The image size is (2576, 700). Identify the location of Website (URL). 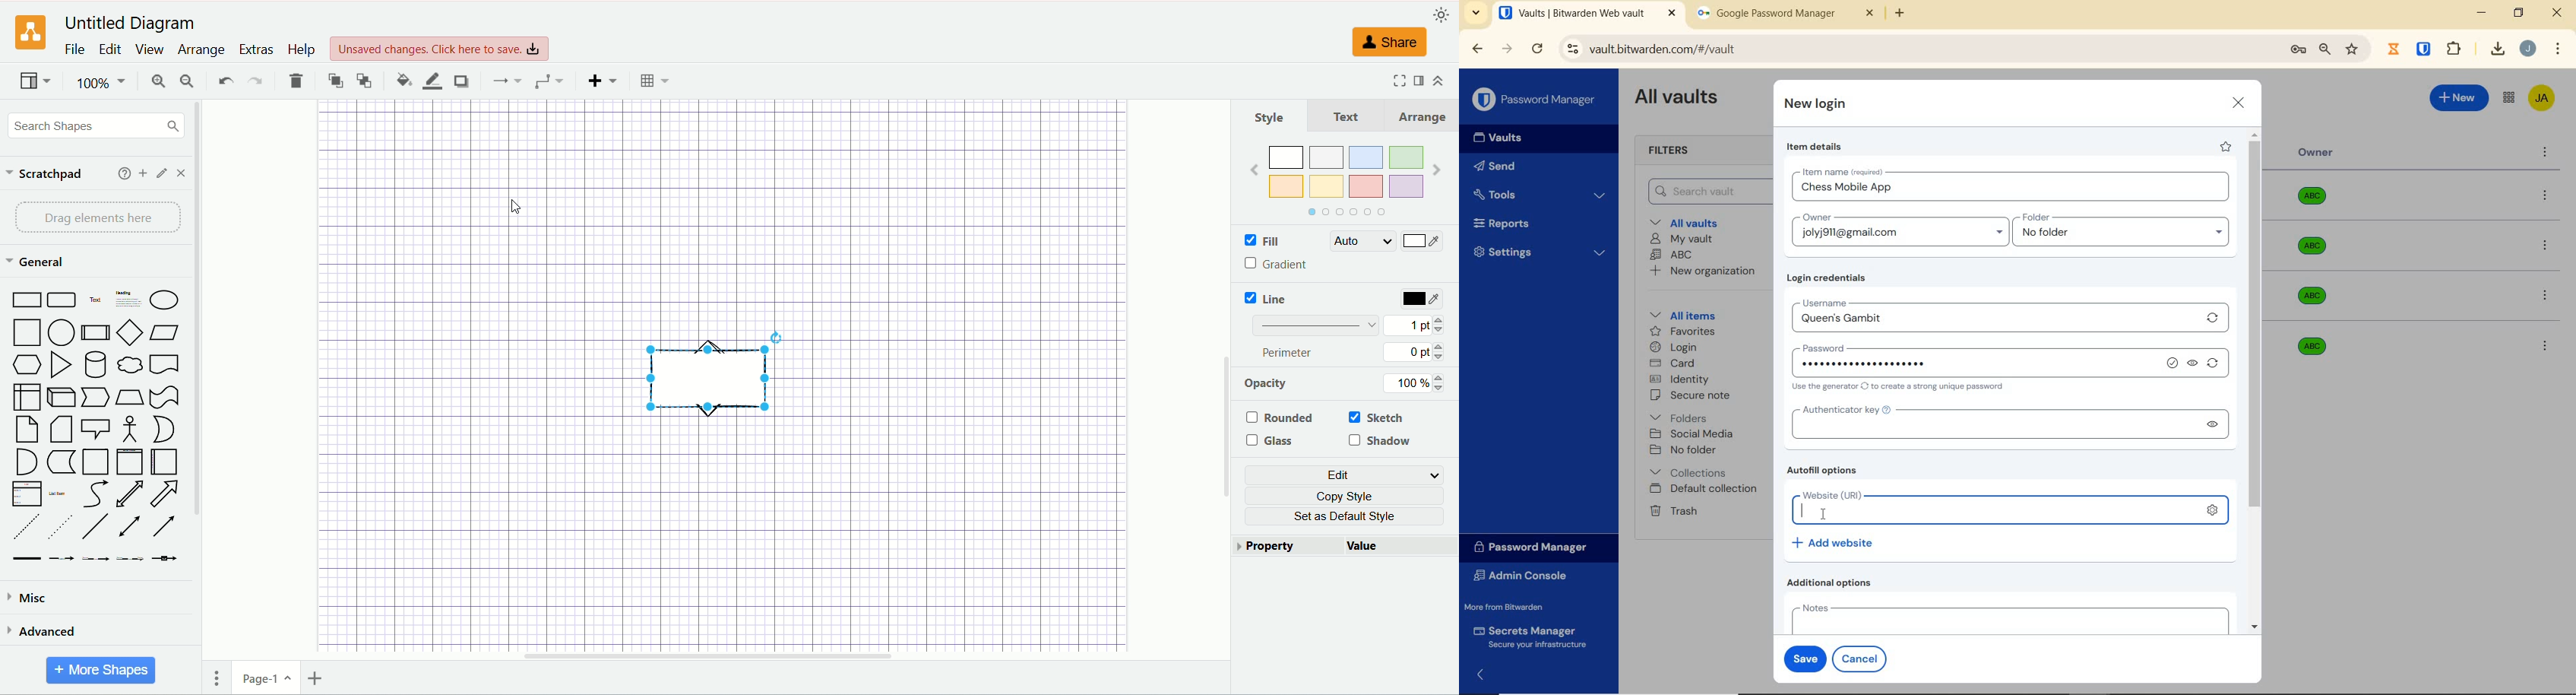
(1996, 508).